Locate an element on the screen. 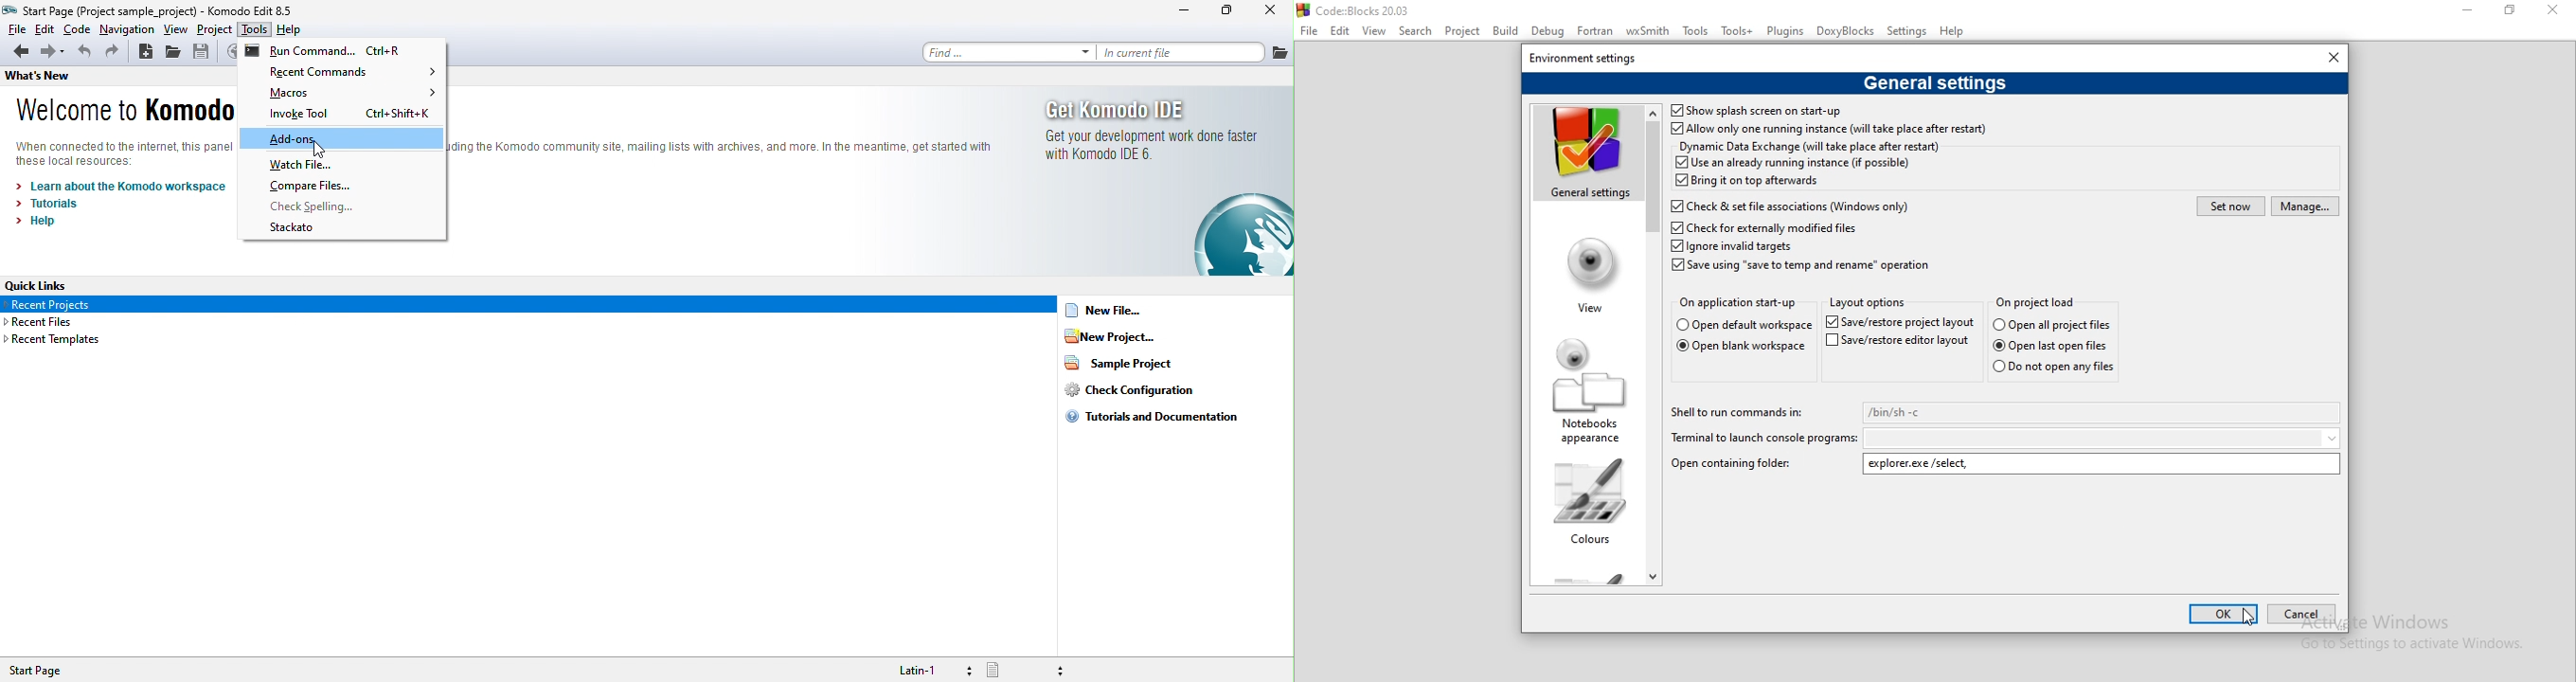 The height and width of the screenshot is (700, 2576). check spelling is located at coordinates (317, 206).